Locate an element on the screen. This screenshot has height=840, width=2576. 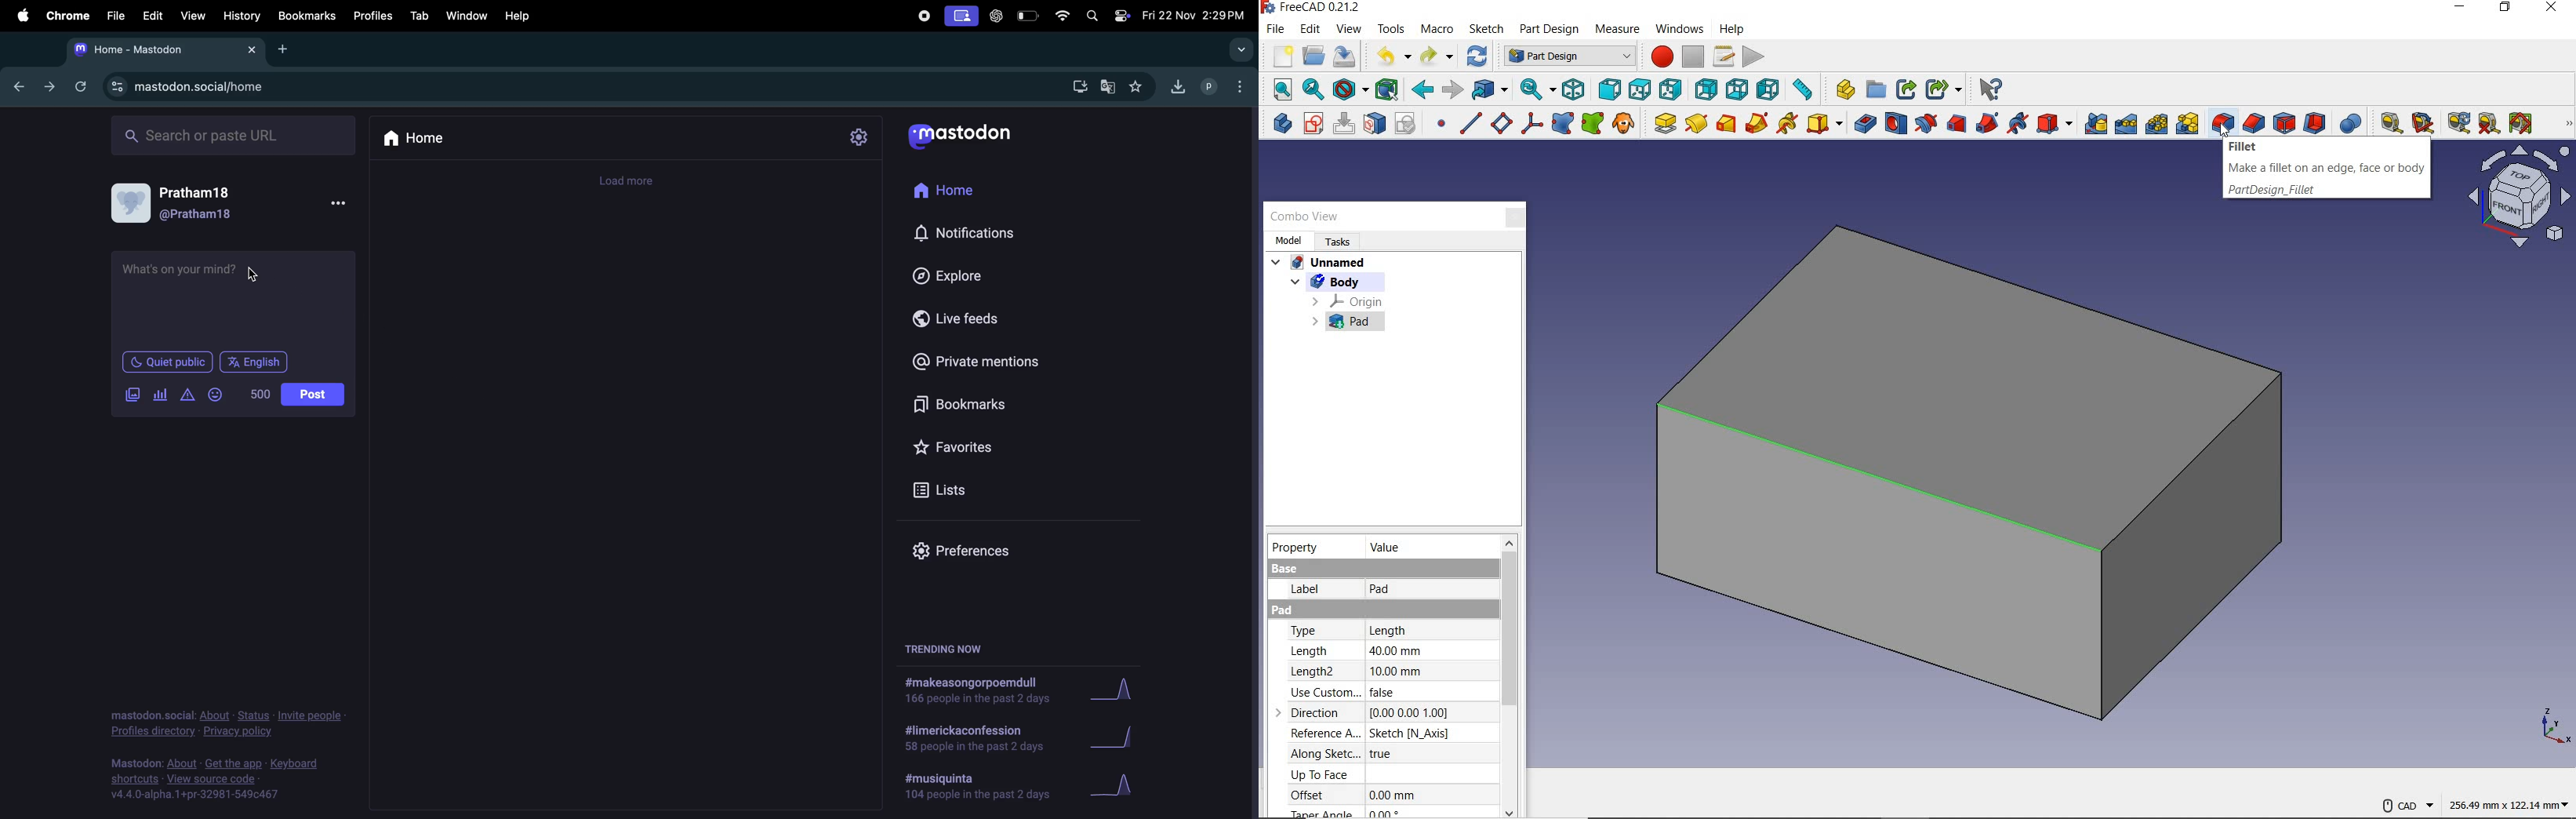
open is located at coordinates (1313, 56).